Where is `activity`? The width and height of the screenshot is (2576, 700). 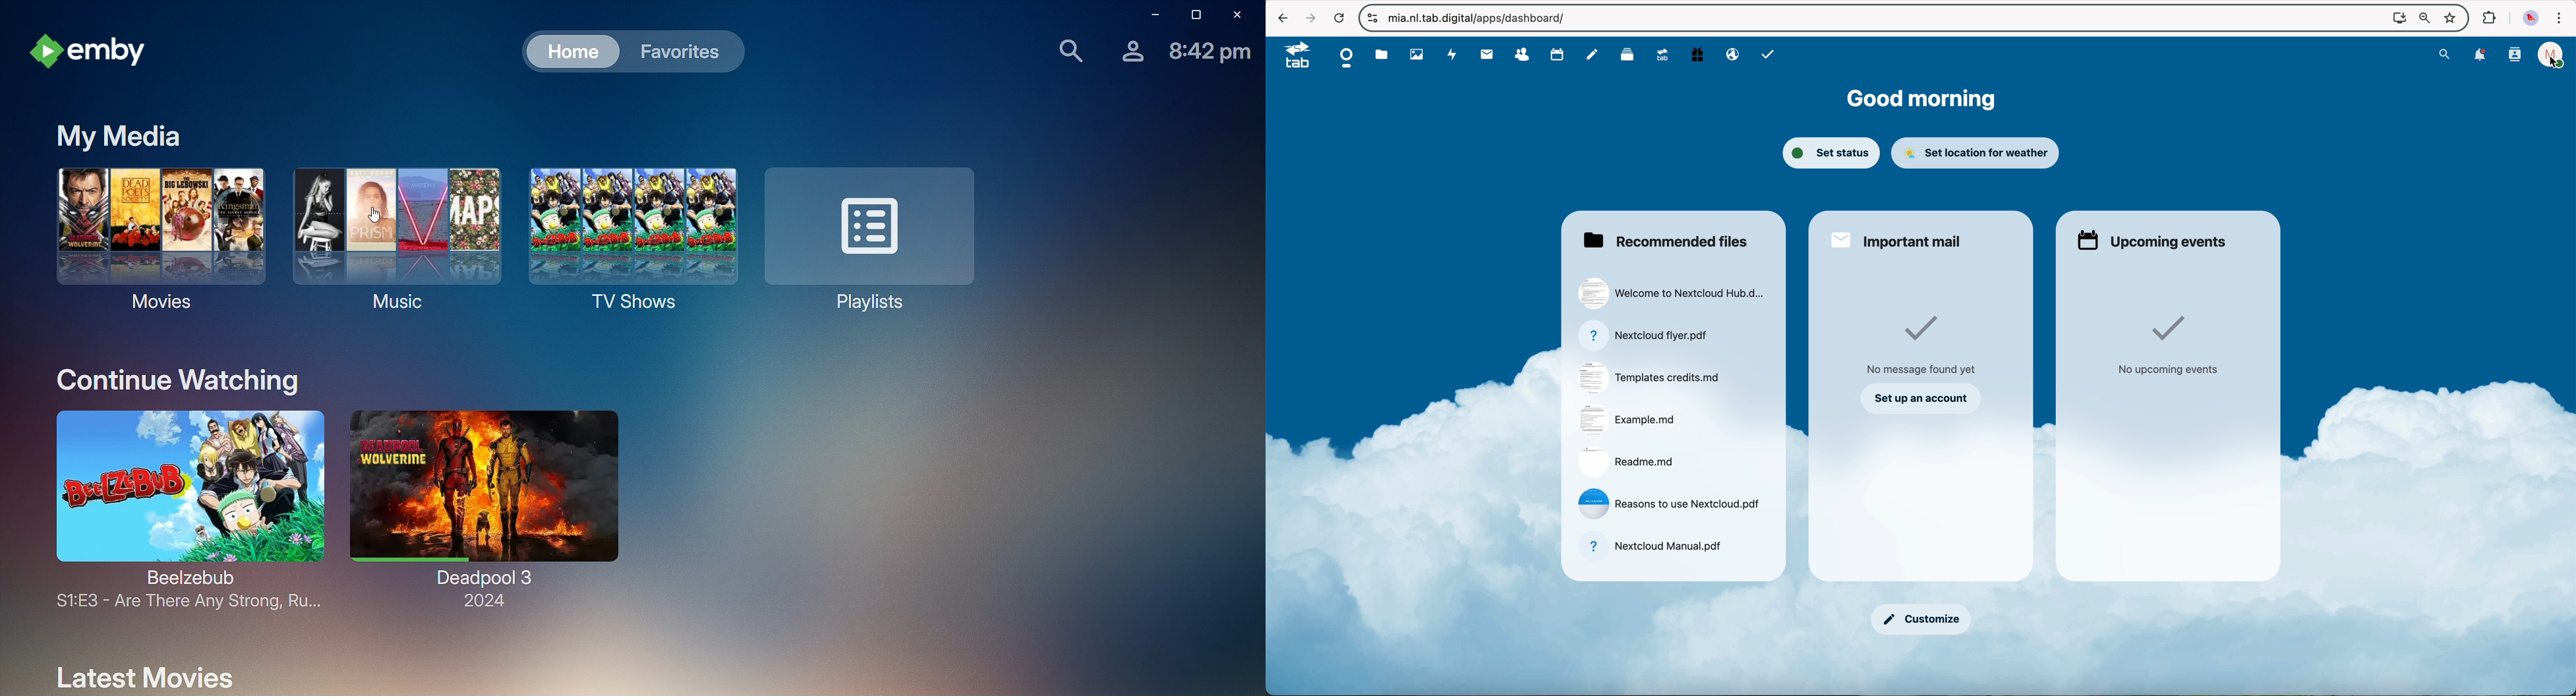 activity is located at coordinates (1451, 55).